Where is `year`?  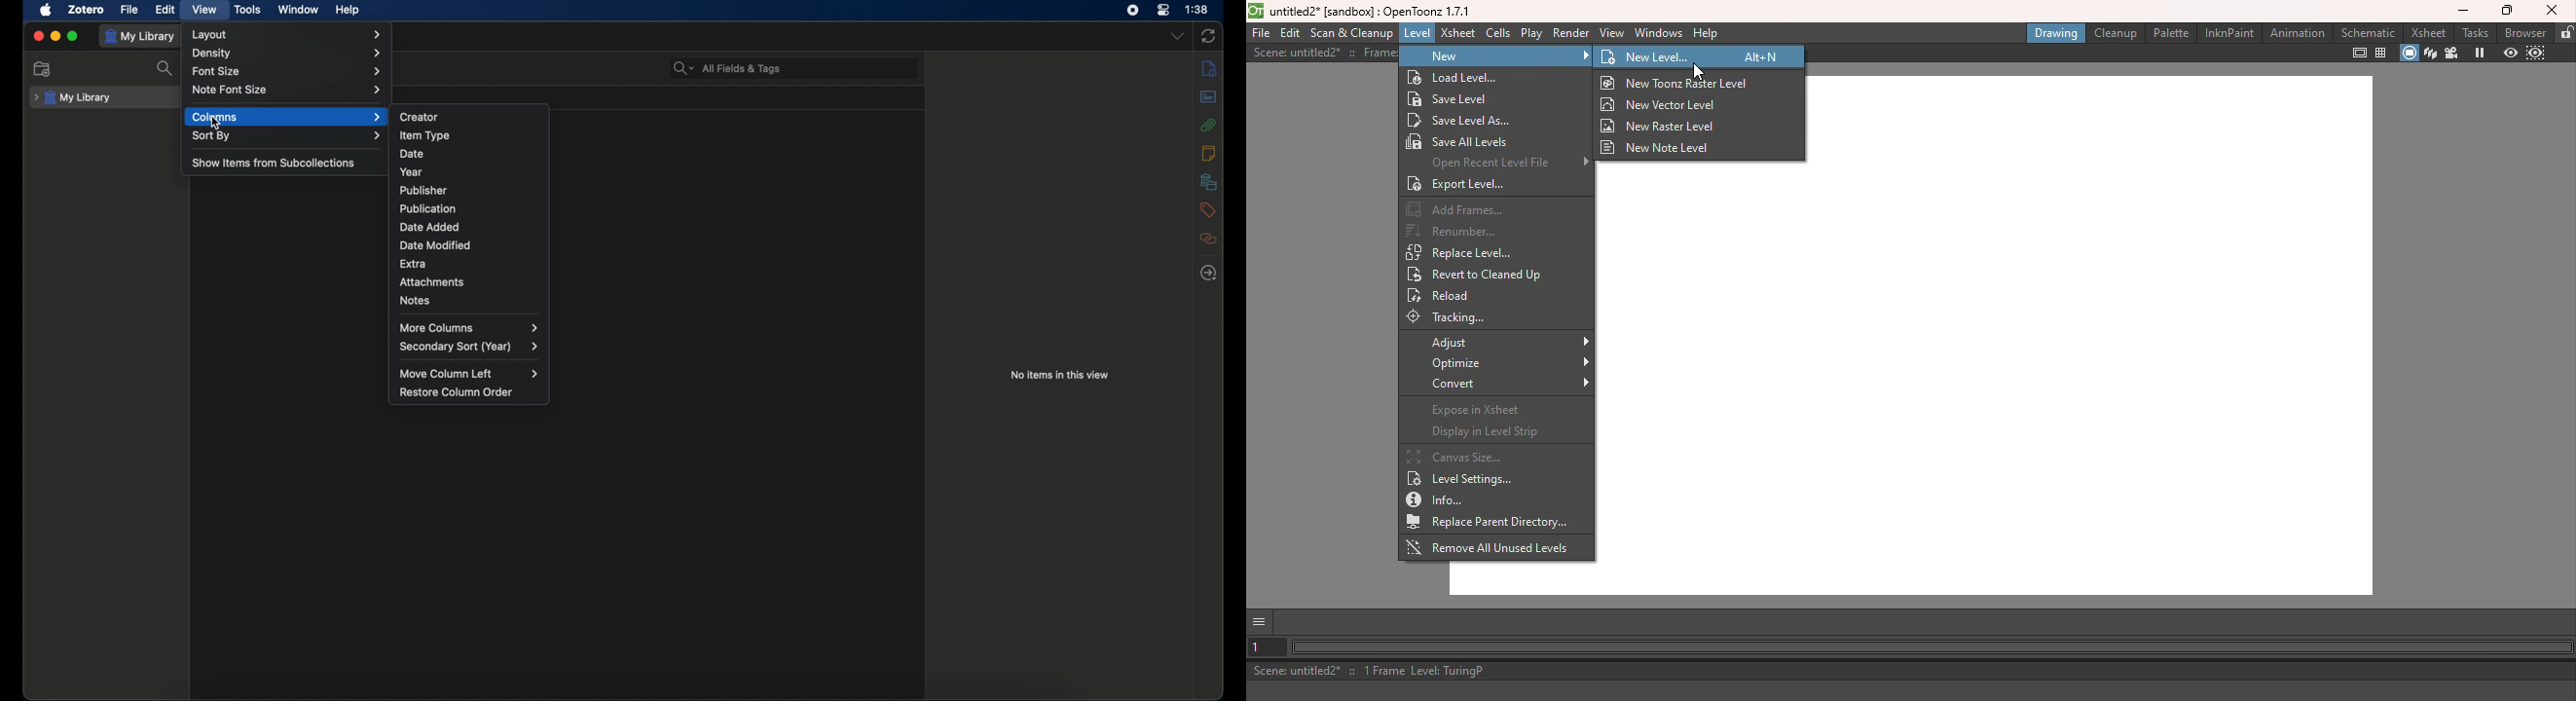 year is located at coordinates (413, 171).